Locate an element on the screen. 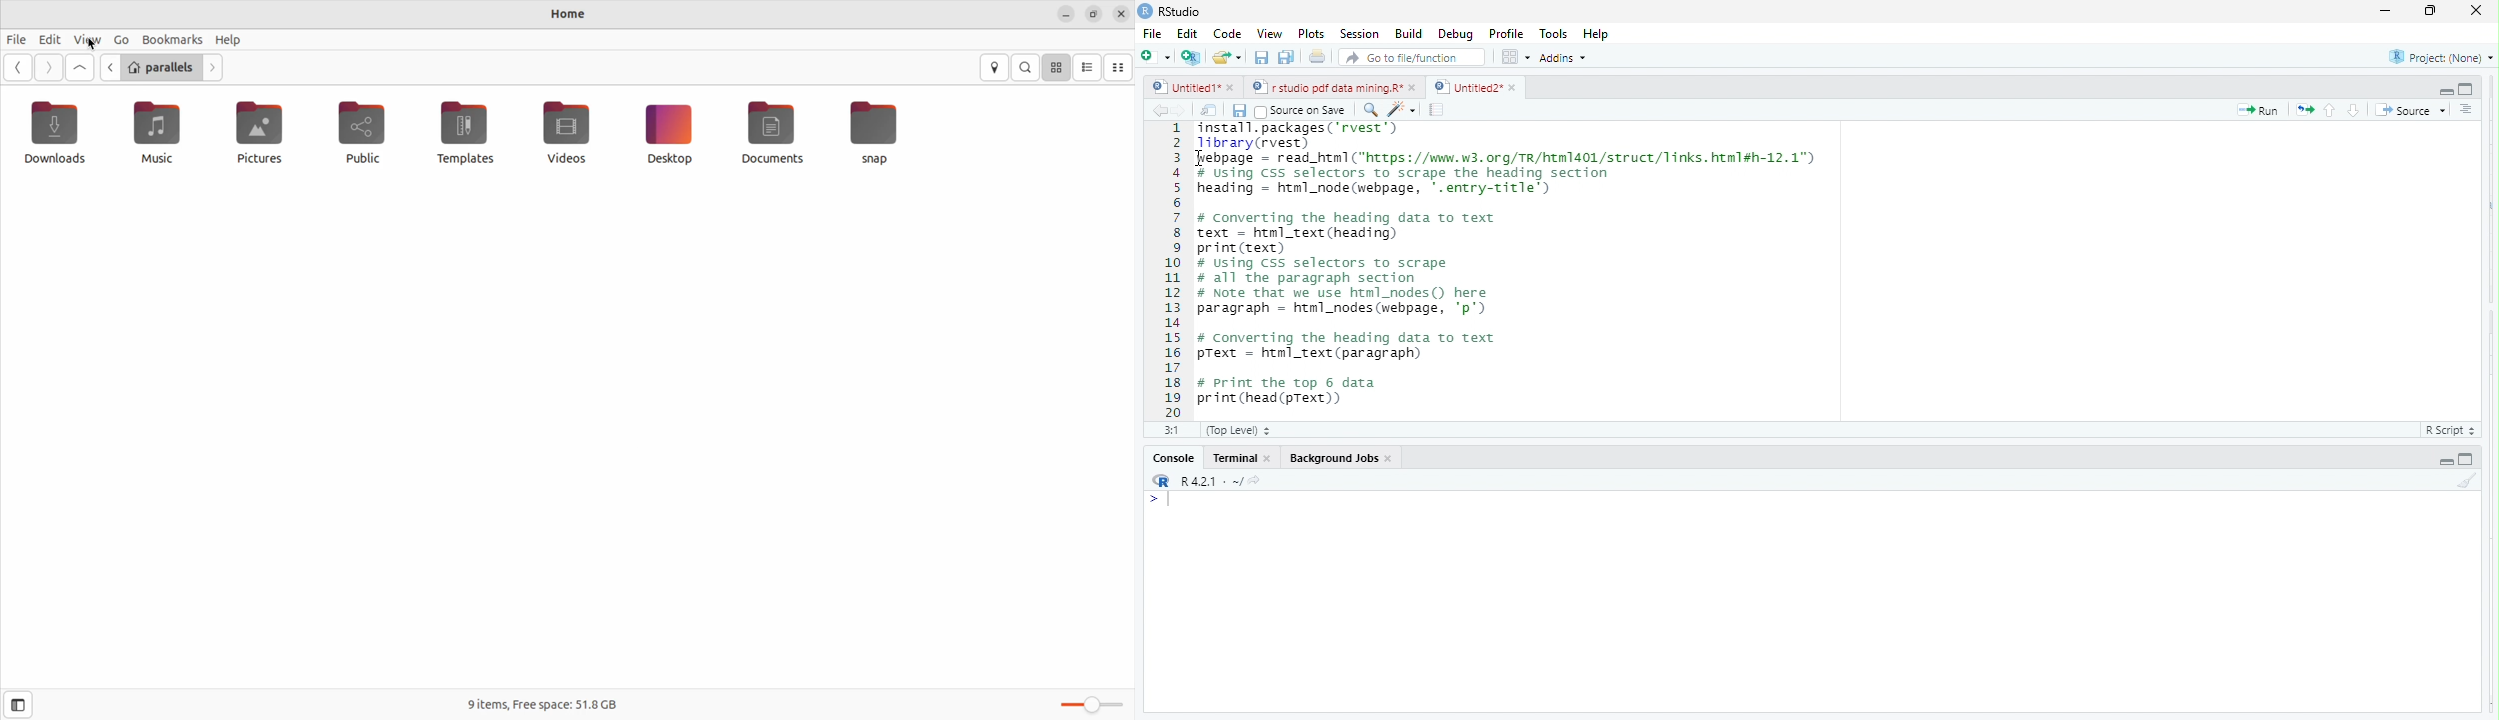 The width and height of the screenshot is (2520, 728). typing cursor is located at coordinates (1164, 501).